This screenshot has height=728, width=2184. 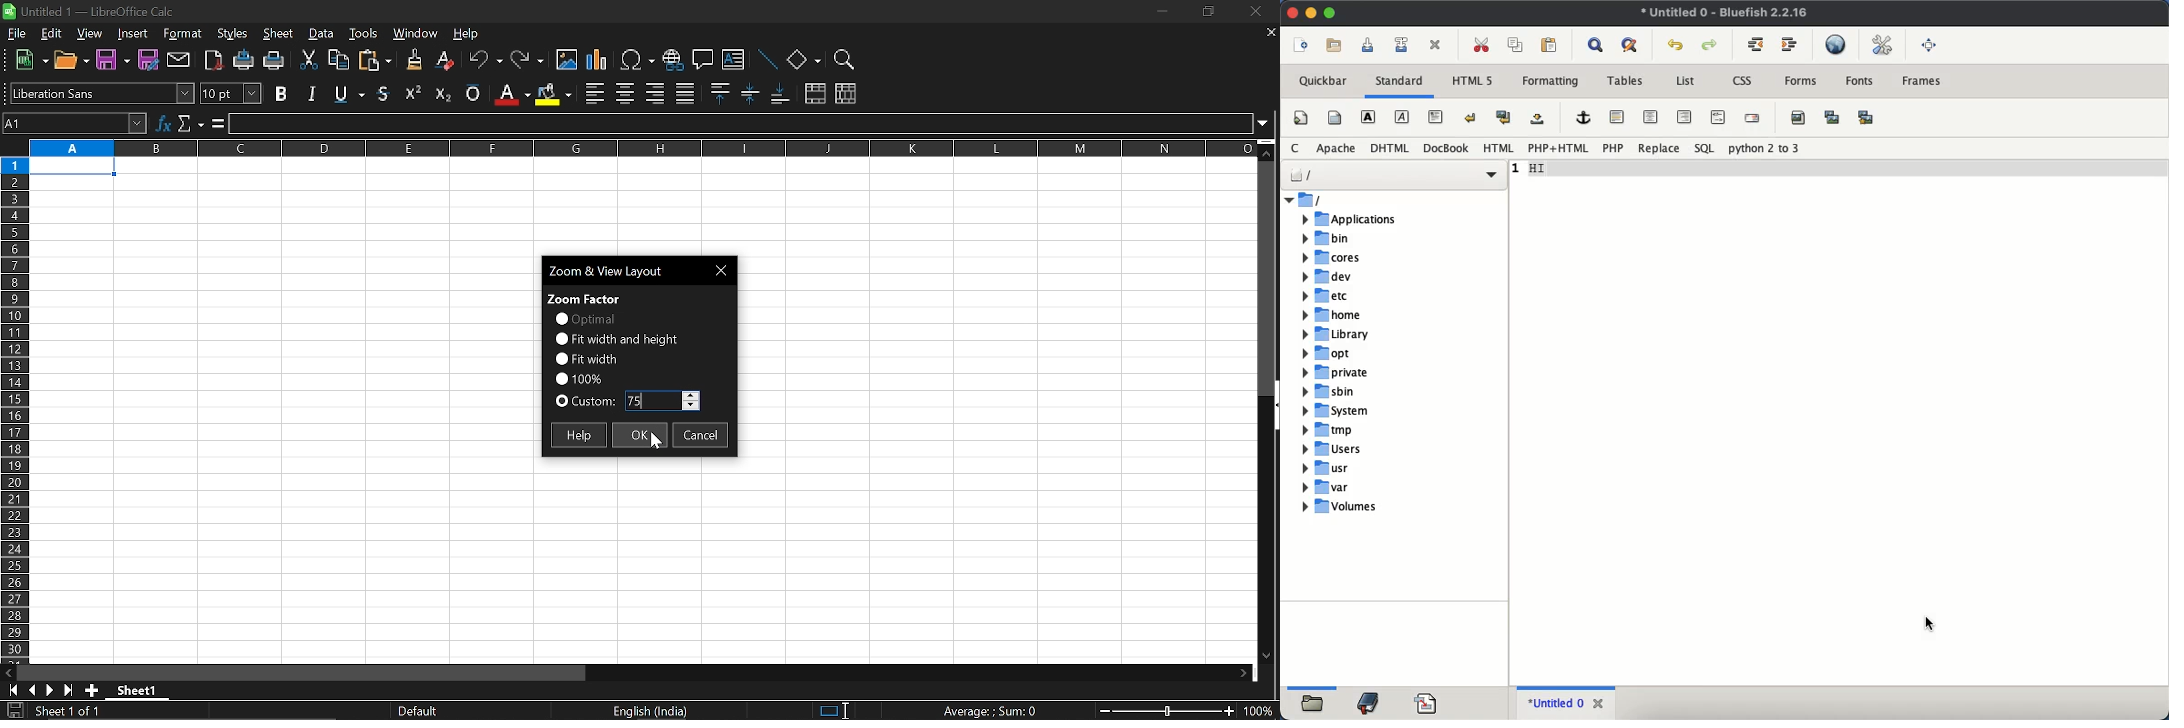 What do you see at coordinates (578, 377) in the screenshot?
I see `current zoom` at bounding box center [578, 377].